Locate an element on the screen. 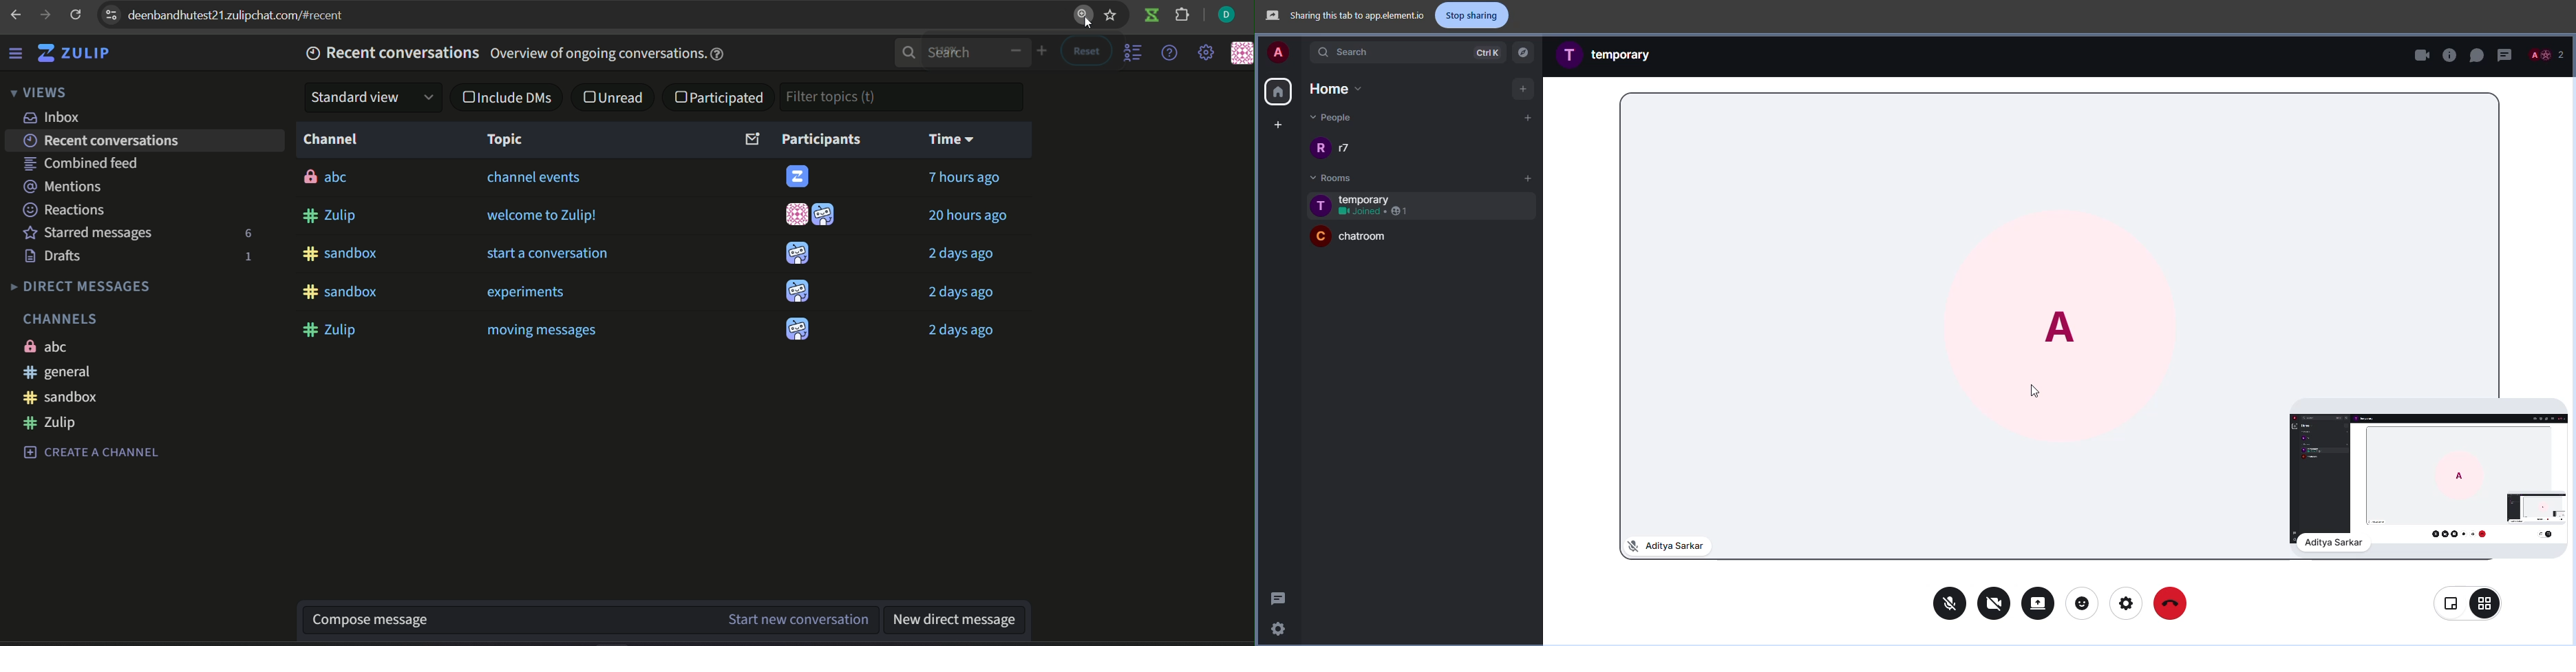 This screenshot has width=2576, height=672. settings is located at coordinates (1284, 628).